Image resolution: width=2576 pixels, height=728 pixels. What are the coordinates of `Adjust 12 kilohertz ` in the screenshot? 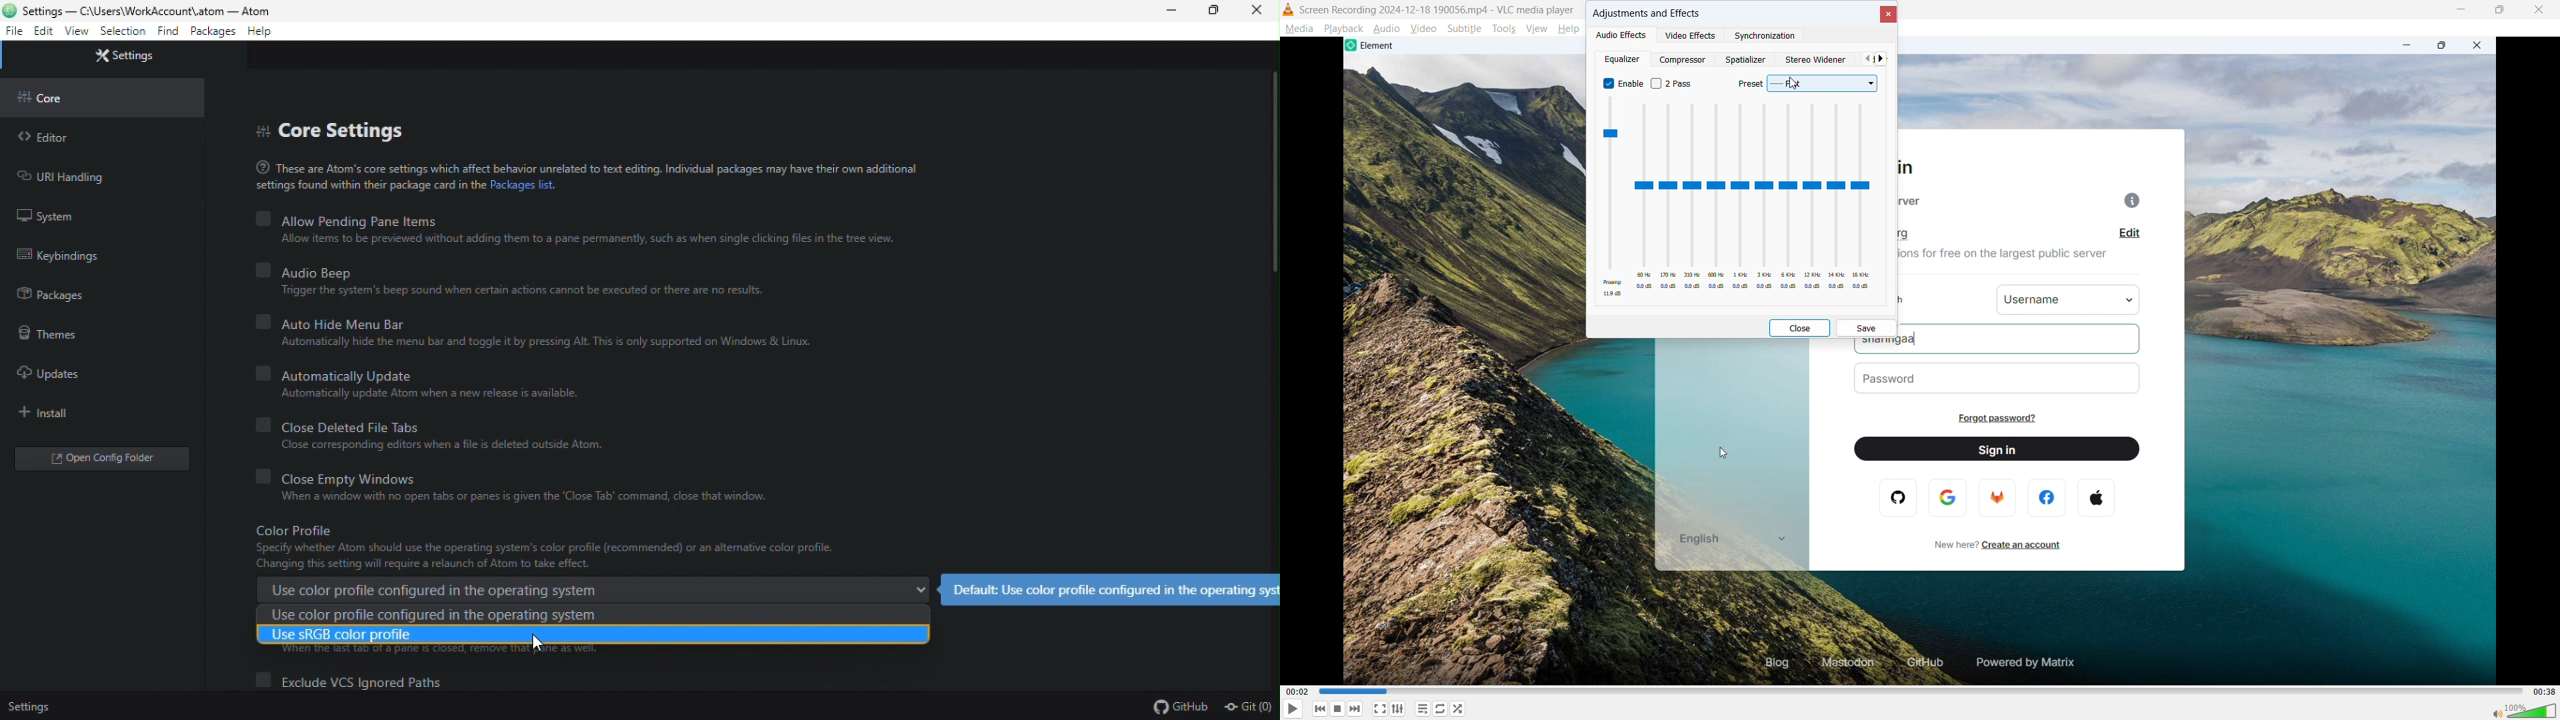 It's located at (1813, 197).